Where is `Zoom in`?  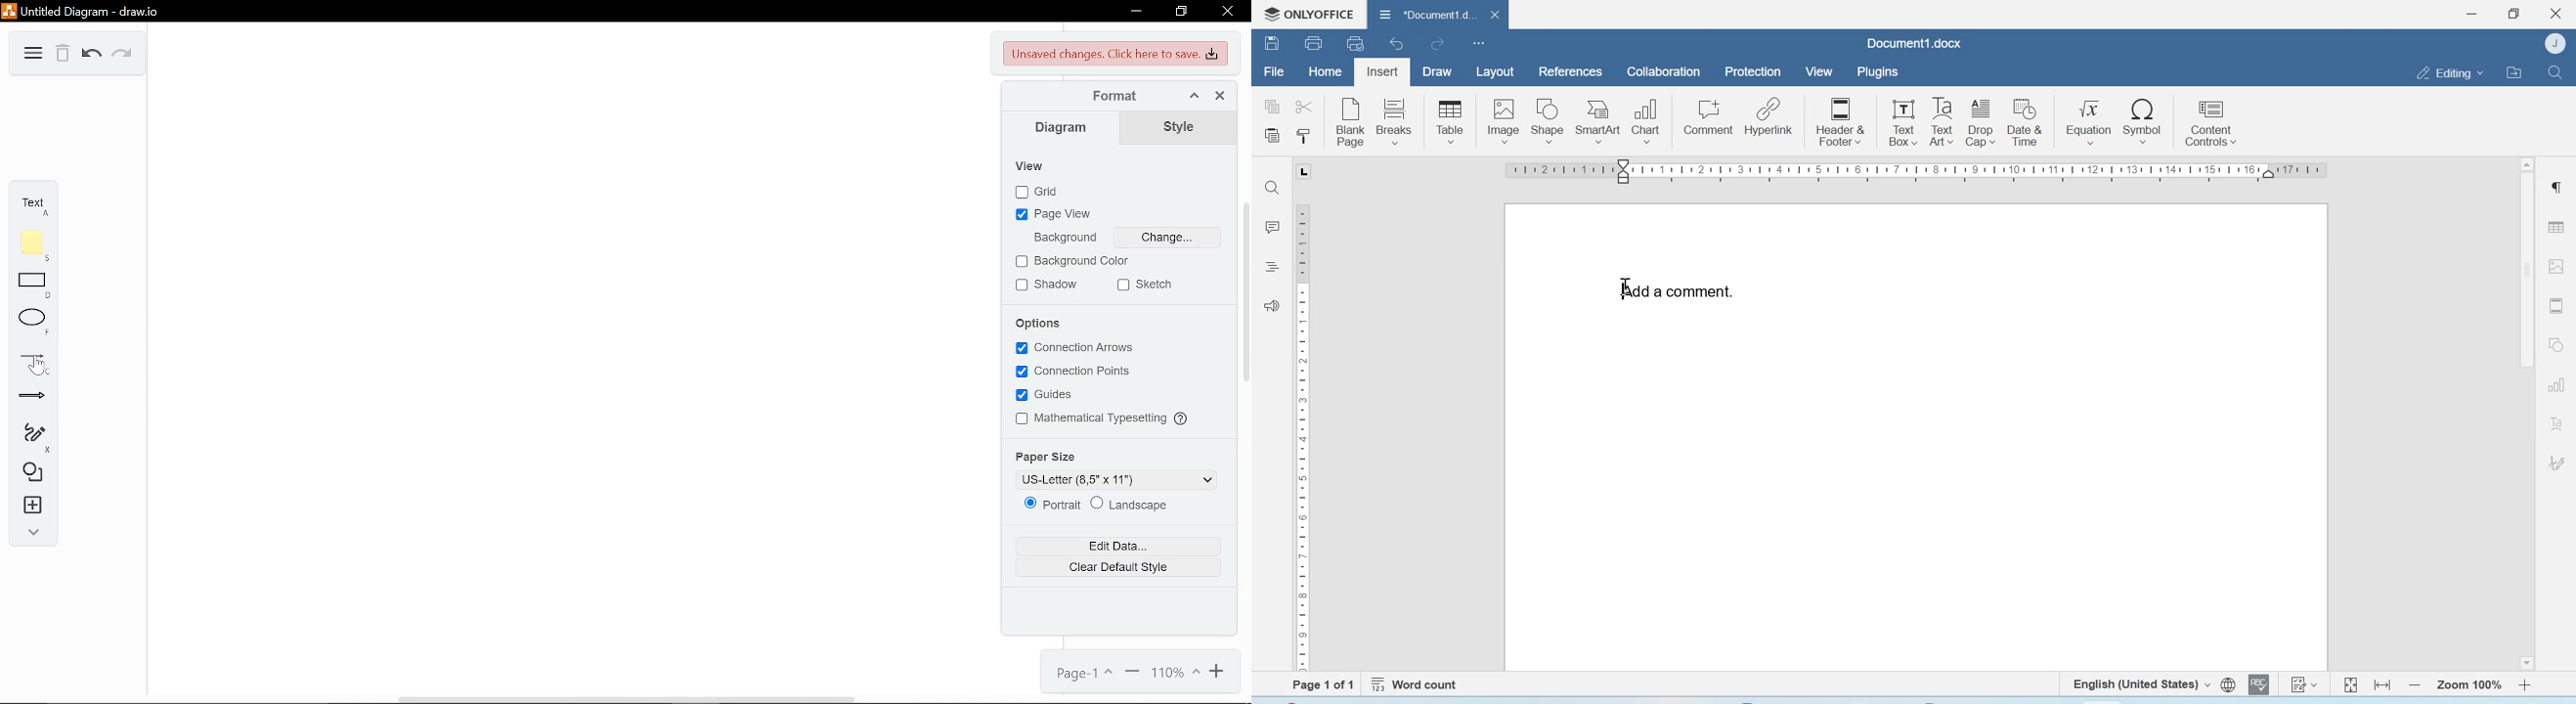
Zoom in is located at coordinates (1216, 673).